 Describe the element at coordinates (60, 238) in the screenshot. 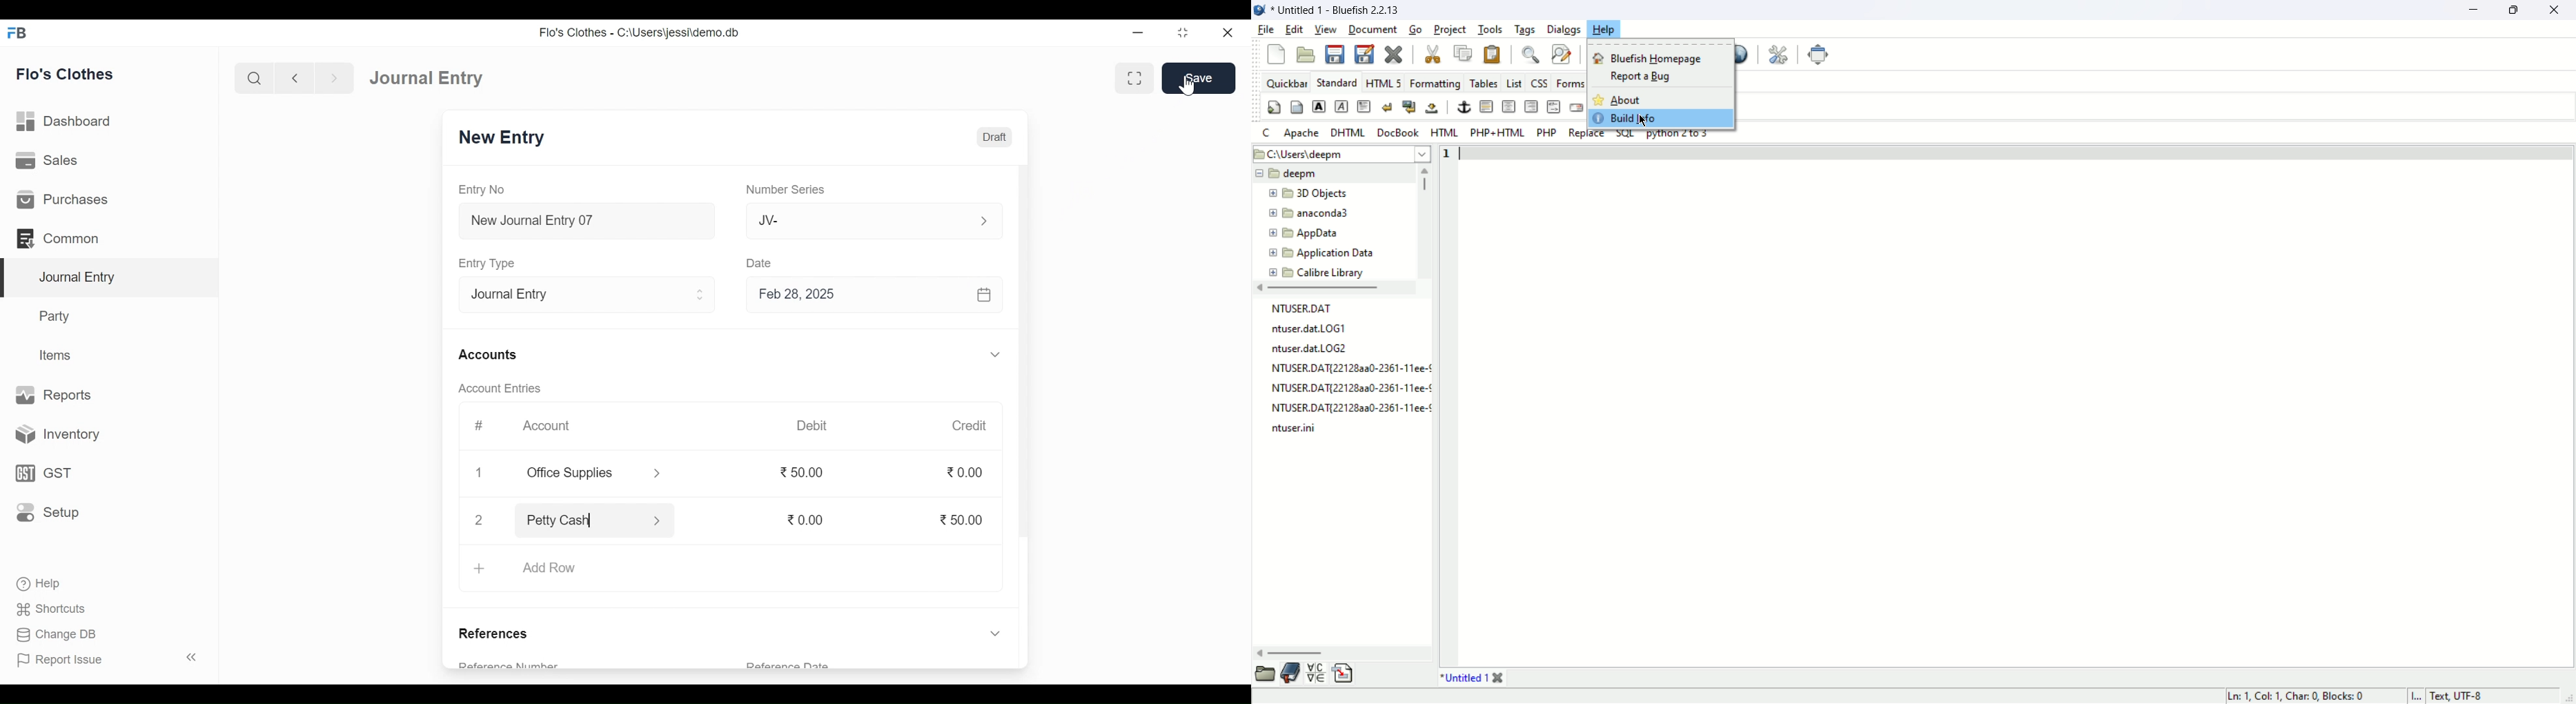

I see `Common` at that location.